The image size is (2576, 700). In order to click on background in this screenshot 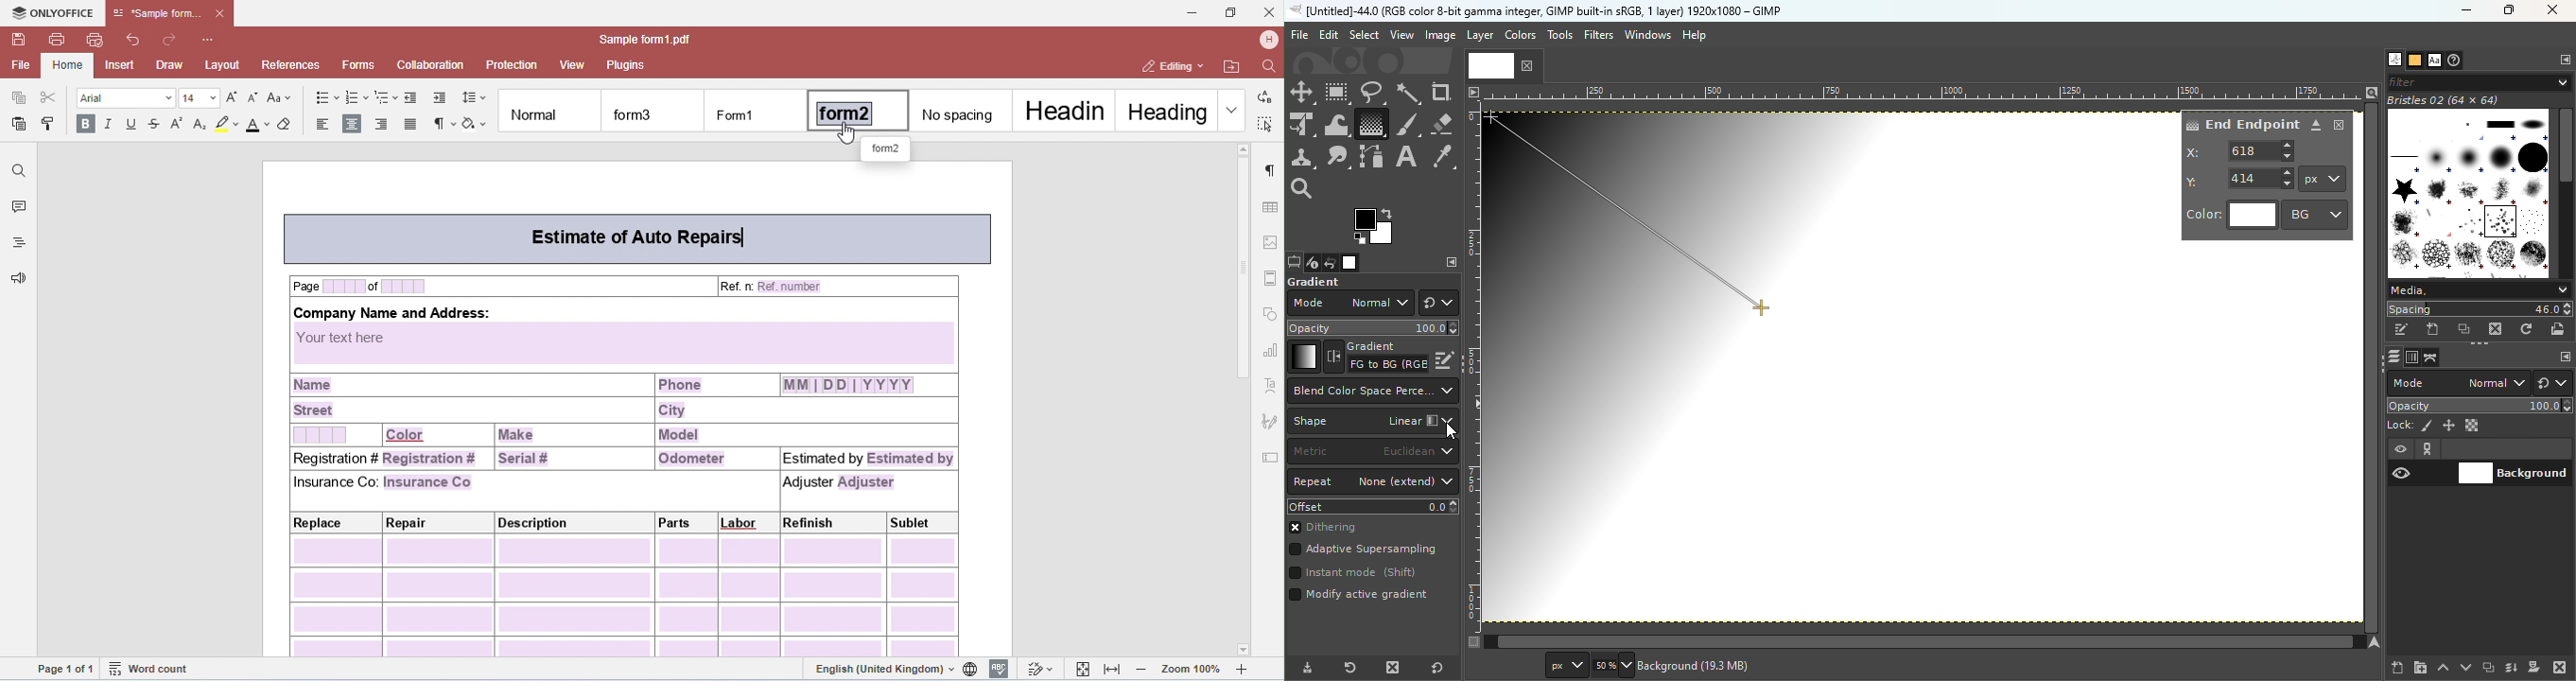, I will do `click(1698, 665)`.